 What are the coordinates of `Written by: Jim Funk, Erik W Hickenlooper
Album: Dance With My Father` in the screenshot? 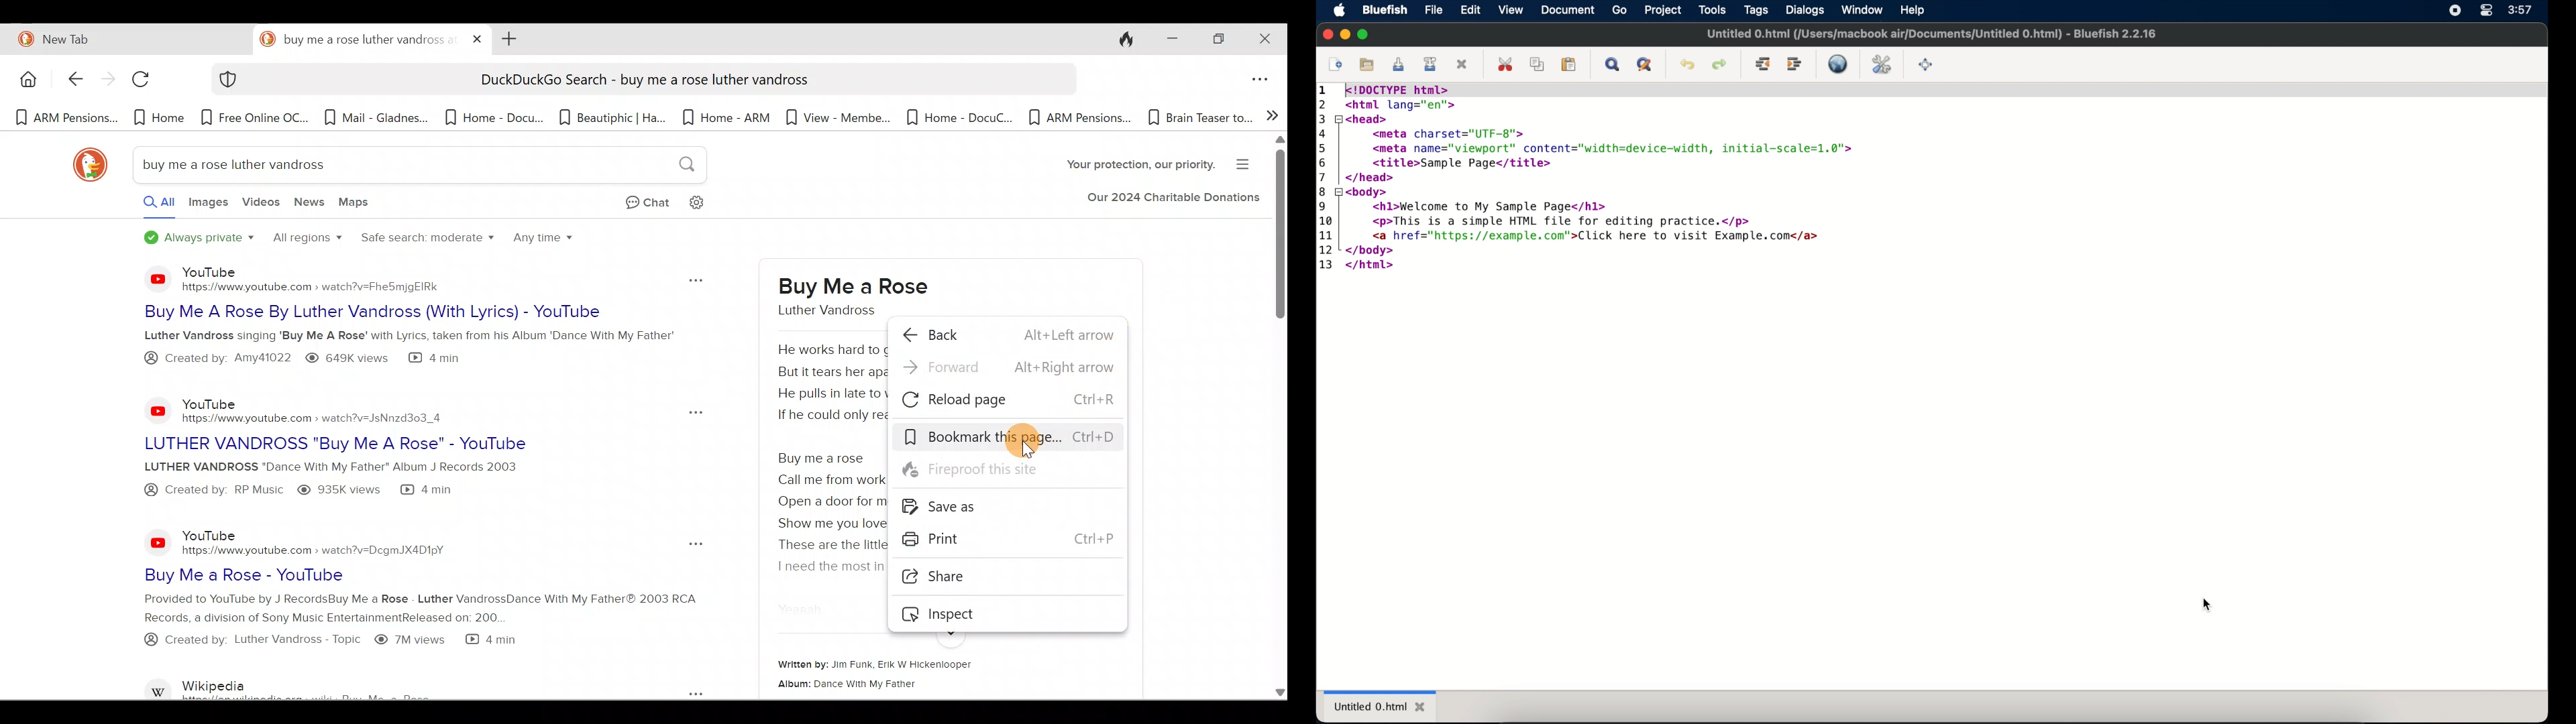 It's located at (928, 676).